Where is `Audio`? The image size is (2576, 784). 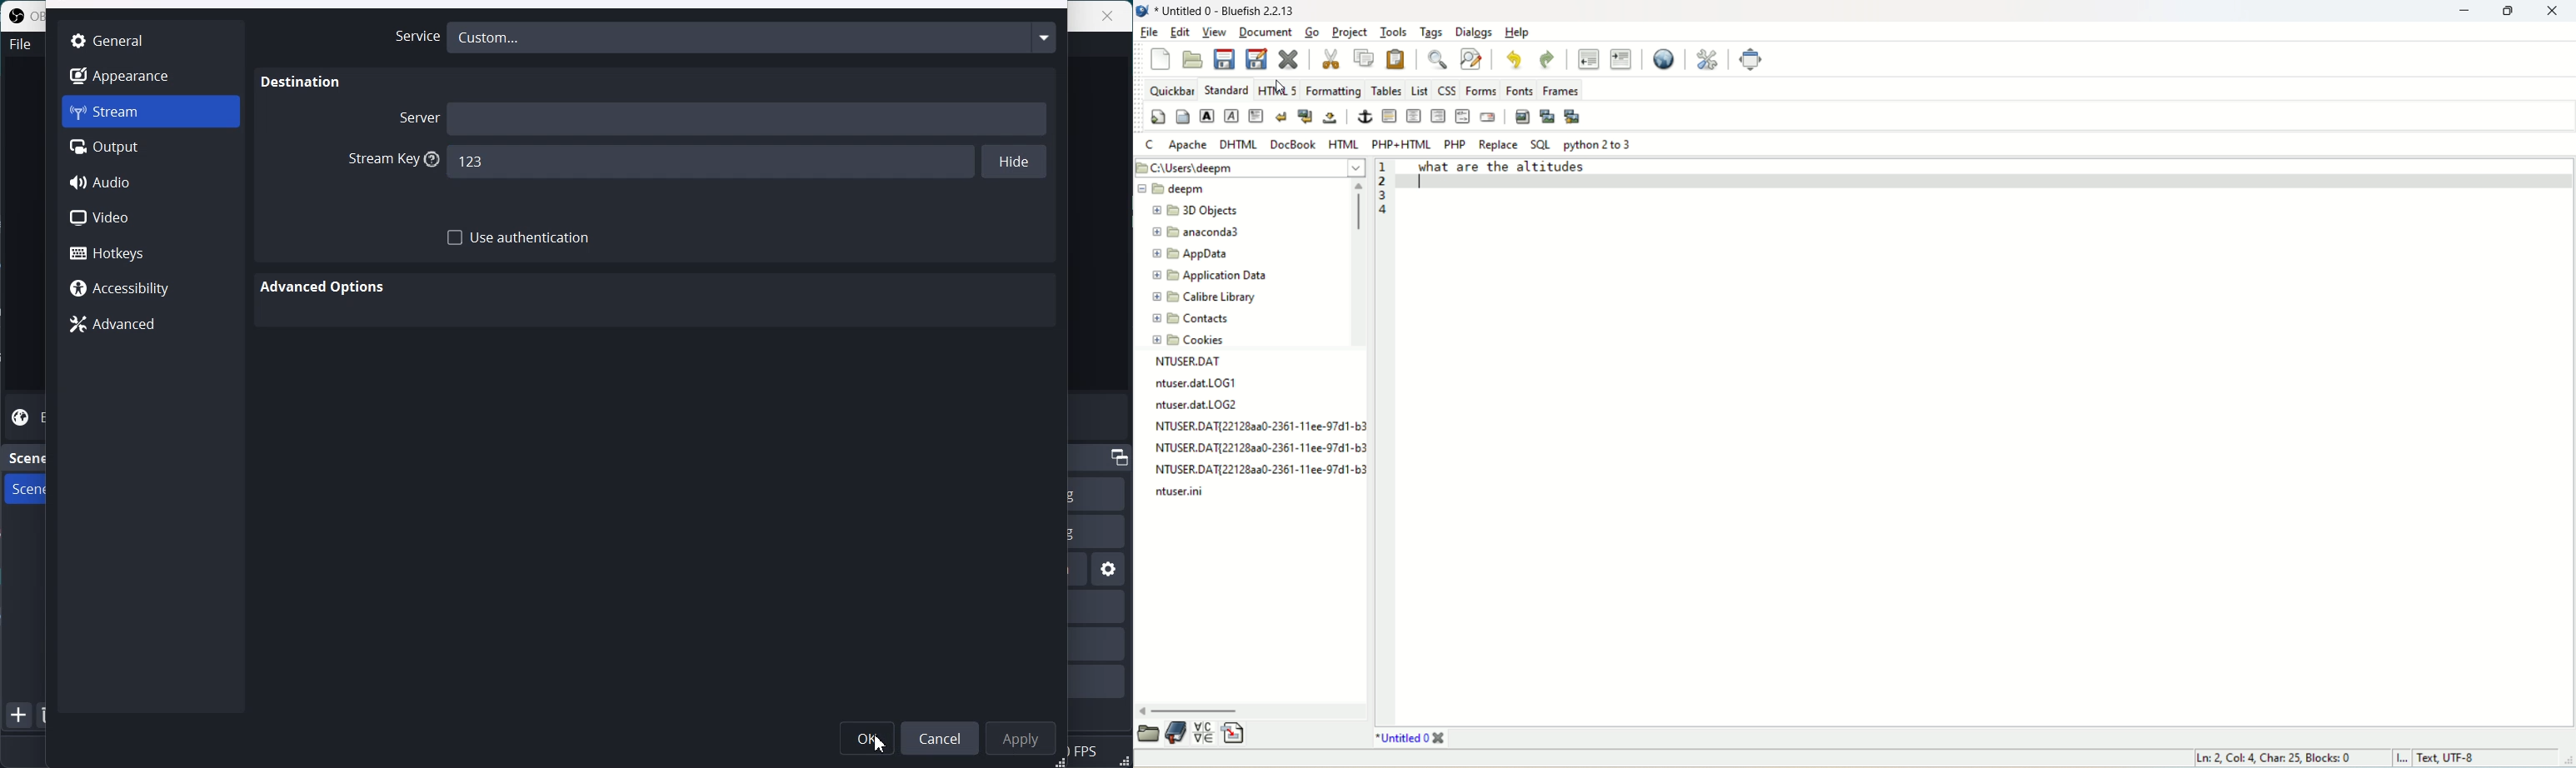 Audio is located at coordinates (152, 182).